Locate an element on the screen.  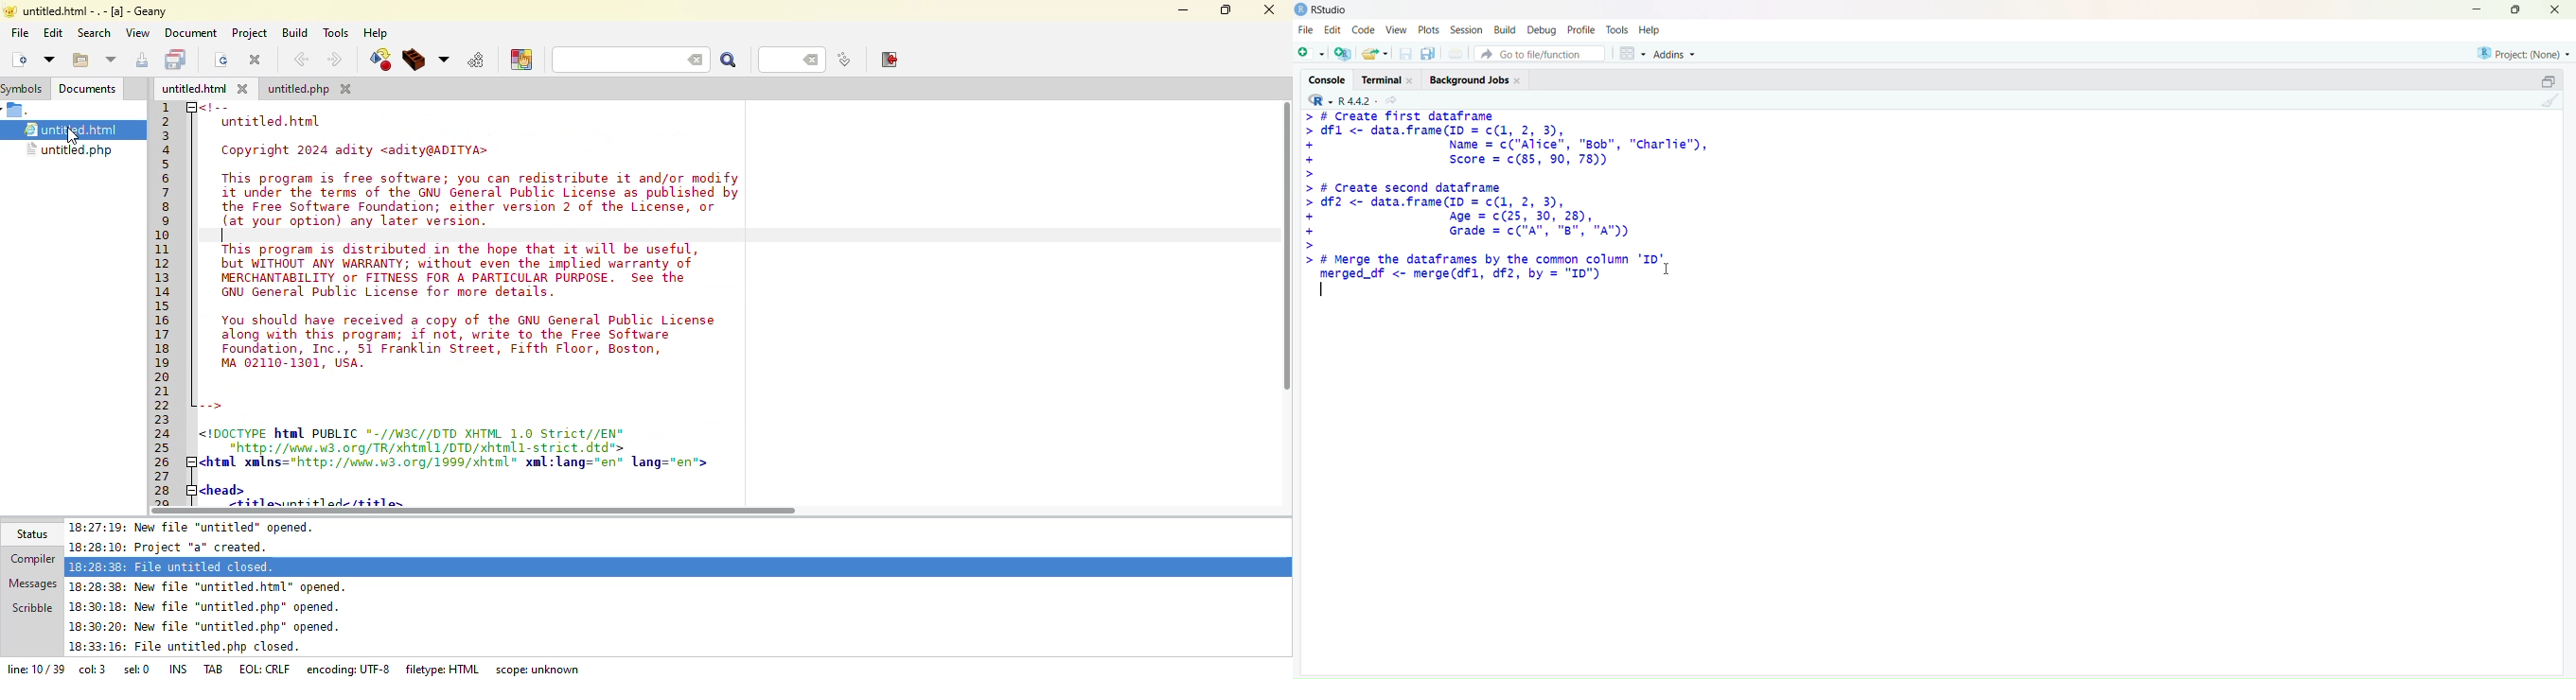
eol is located at coordinates (262, 668).